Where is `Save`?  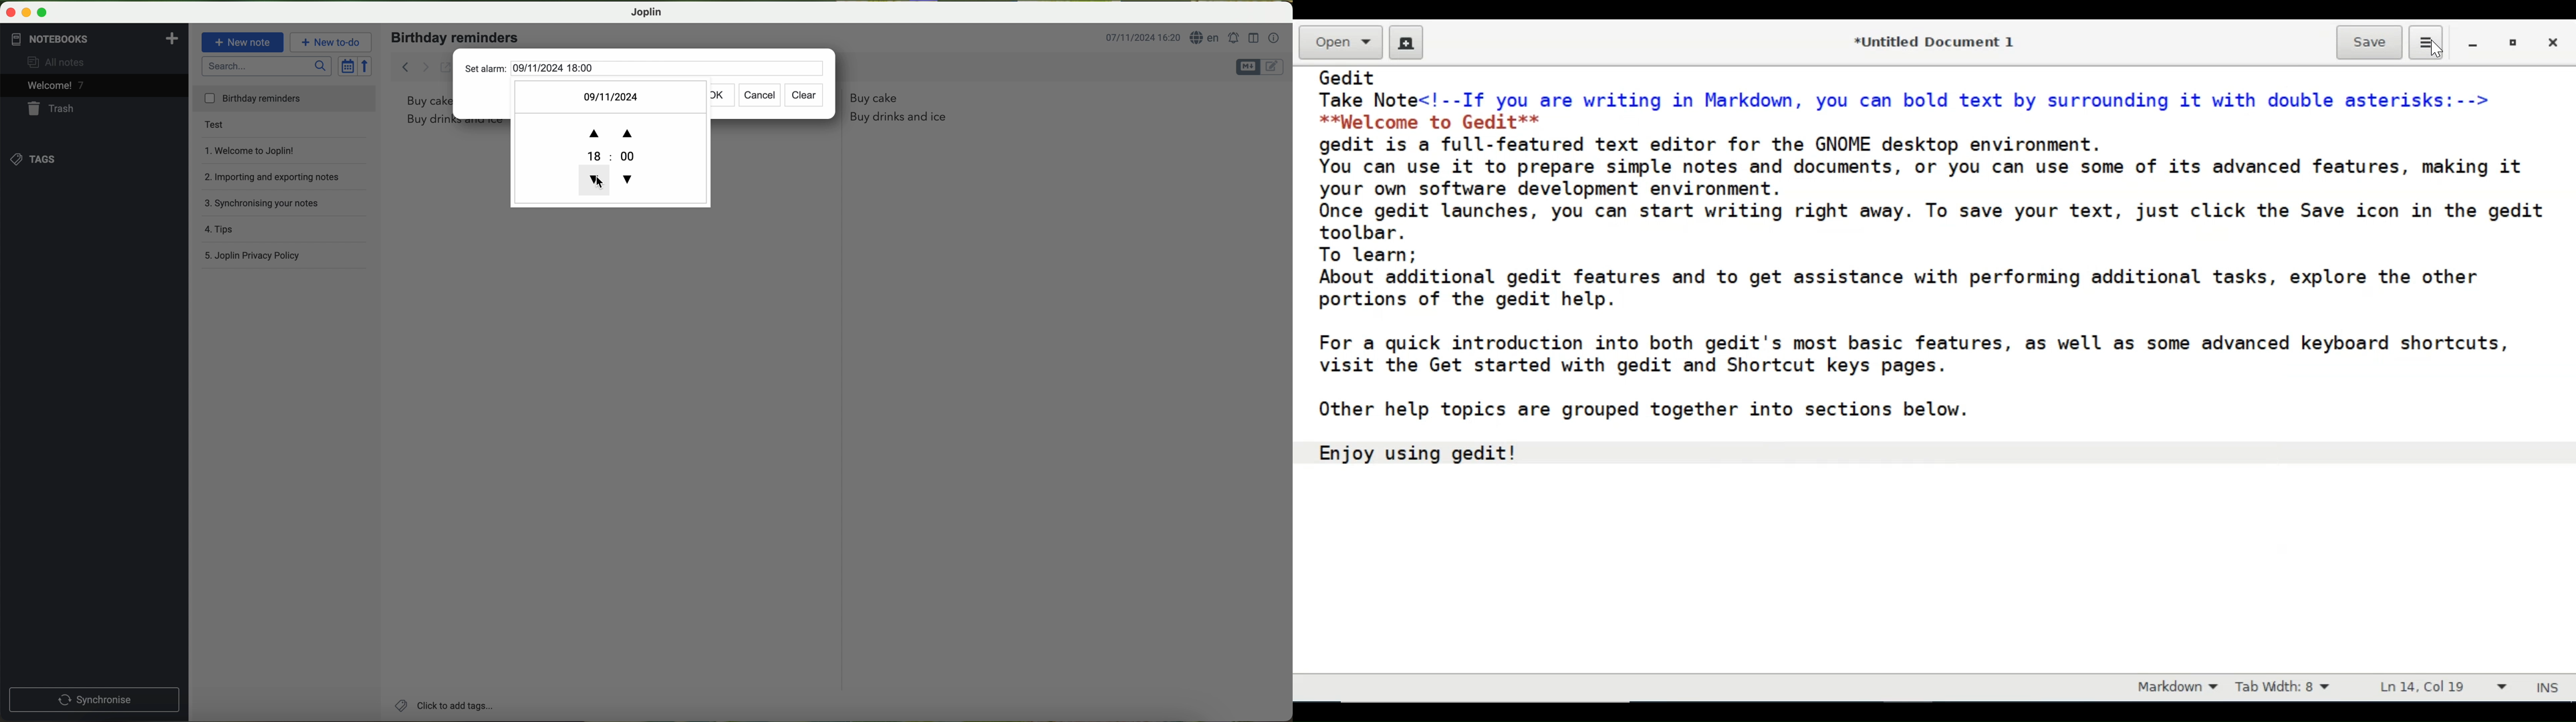
Save is located at coordinates (2369, 43).